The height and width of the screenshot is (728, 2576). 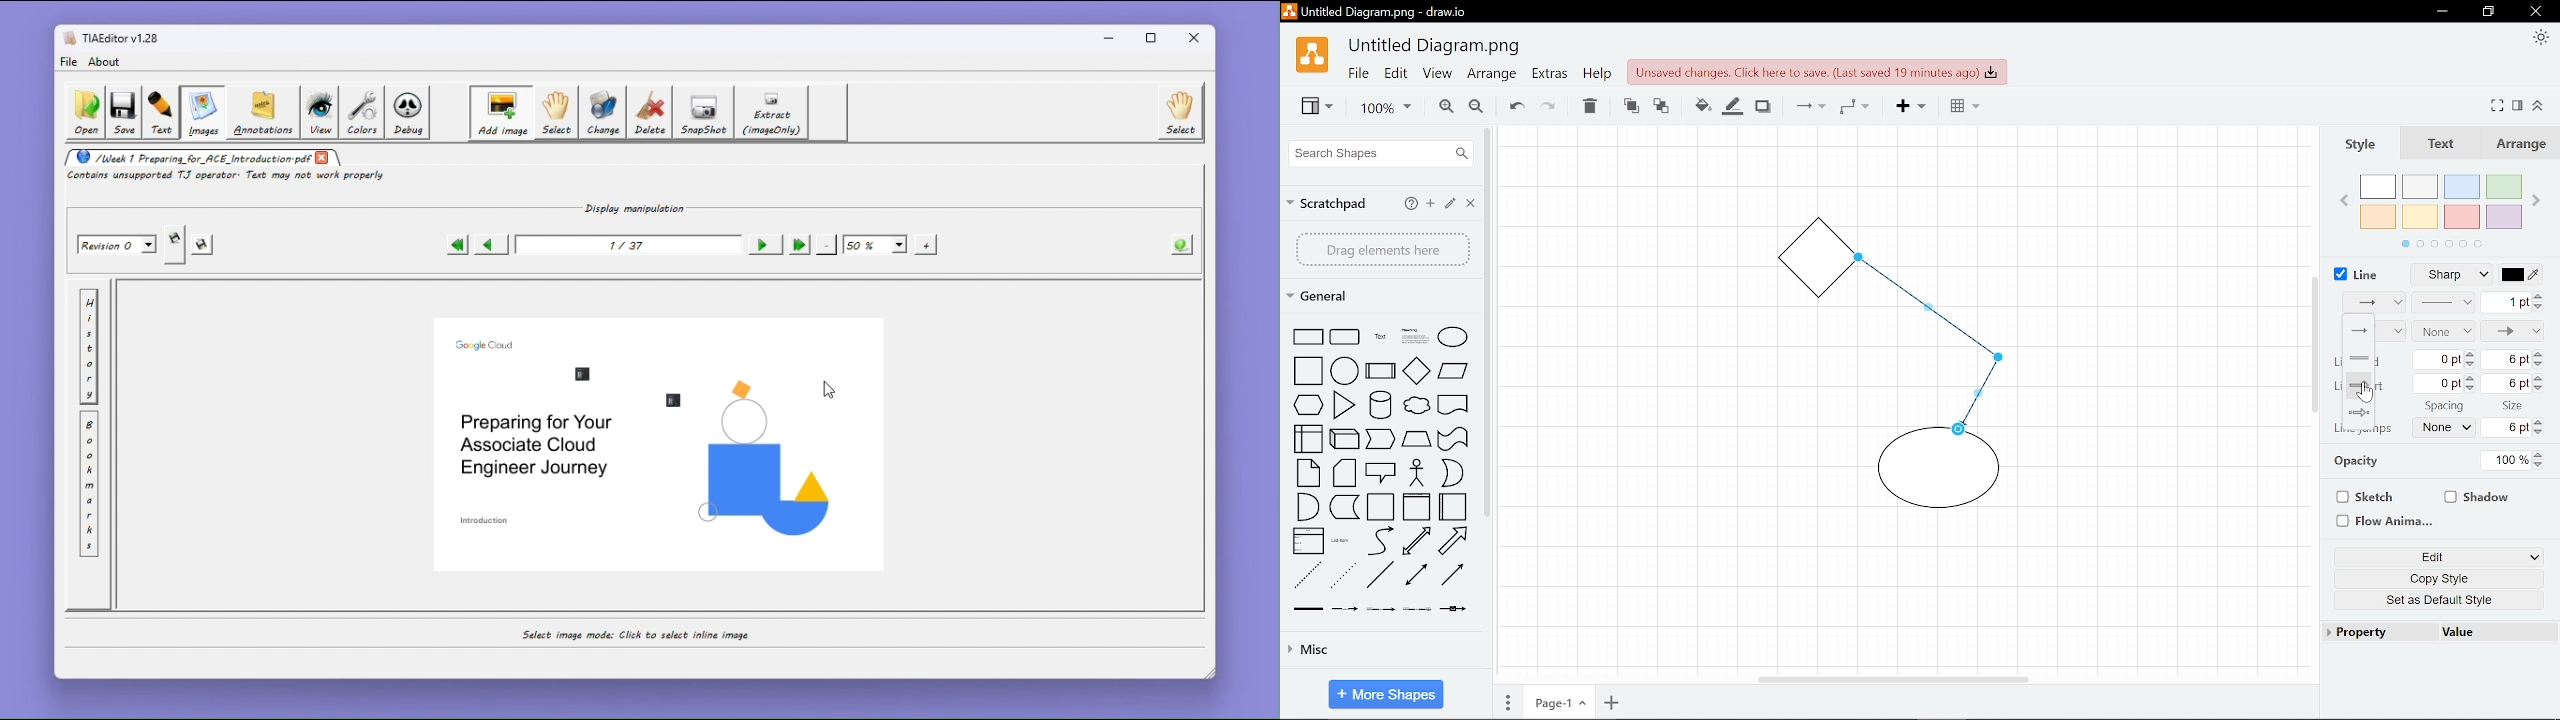 I want to click on flow animation, so click(x=2383, y=520).